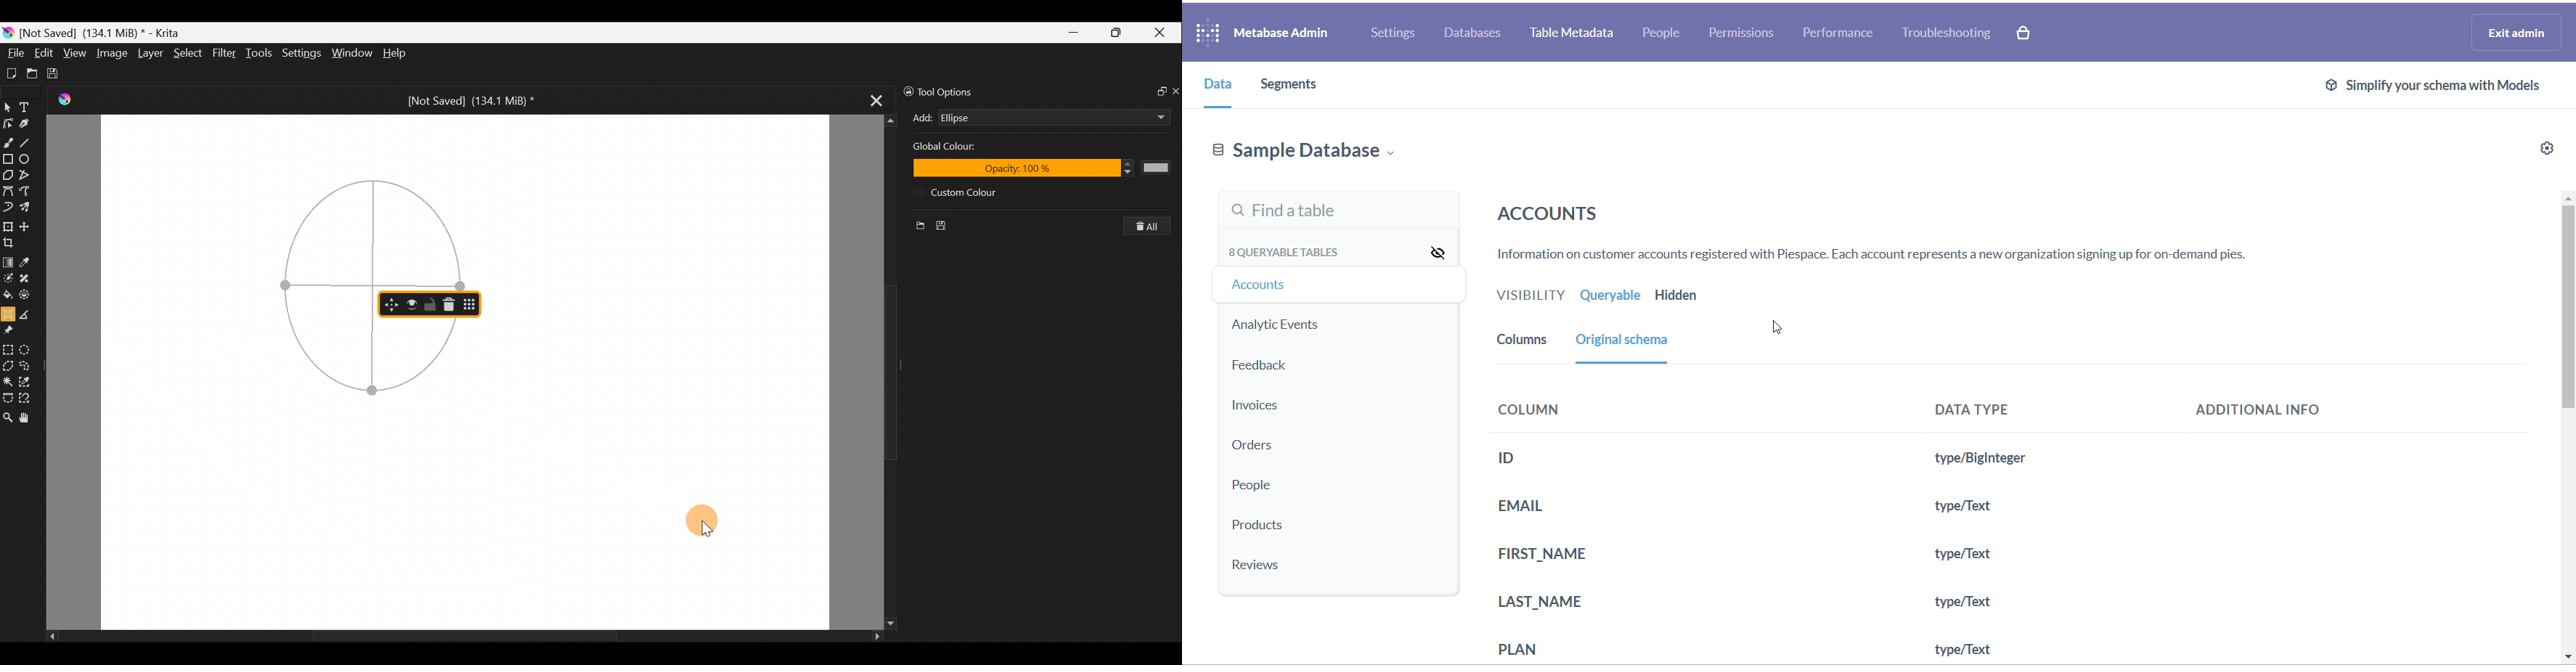 The image size is (2576, 672). I want to click on find a table, so click(1340, 210).